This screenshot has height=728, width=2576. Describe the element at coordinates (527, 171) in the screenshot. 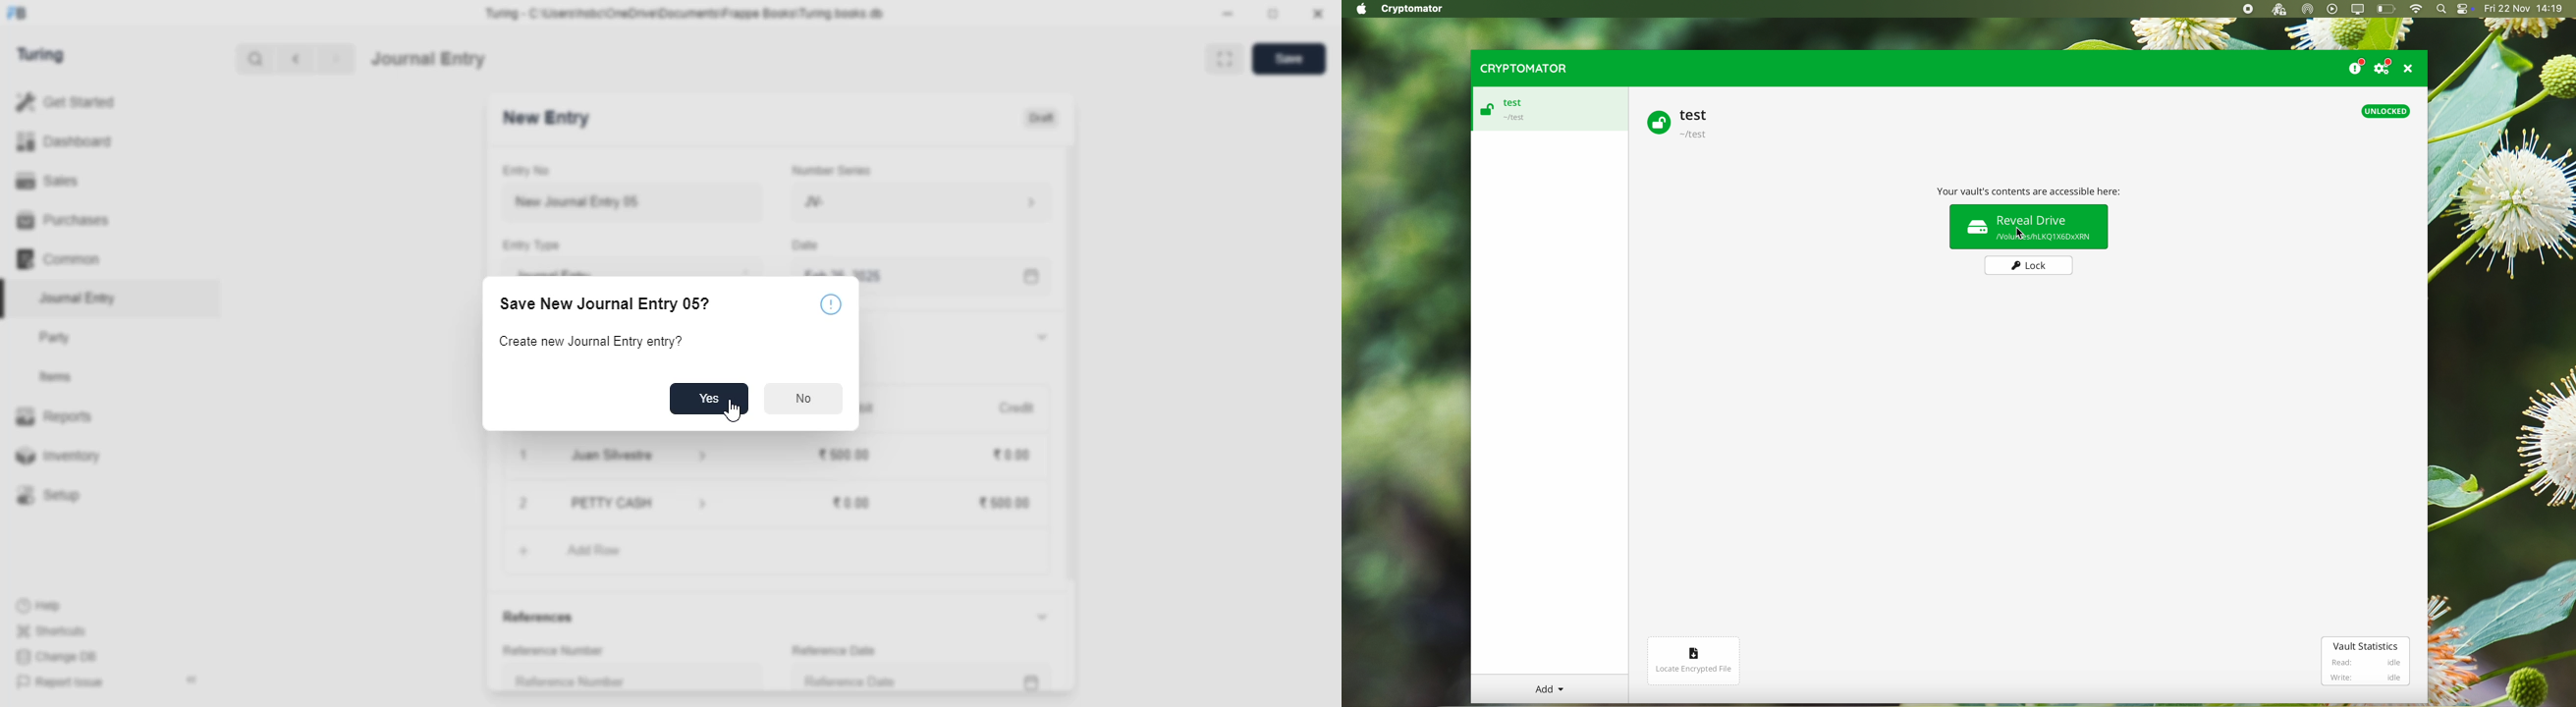

I see `entry no` at that location.